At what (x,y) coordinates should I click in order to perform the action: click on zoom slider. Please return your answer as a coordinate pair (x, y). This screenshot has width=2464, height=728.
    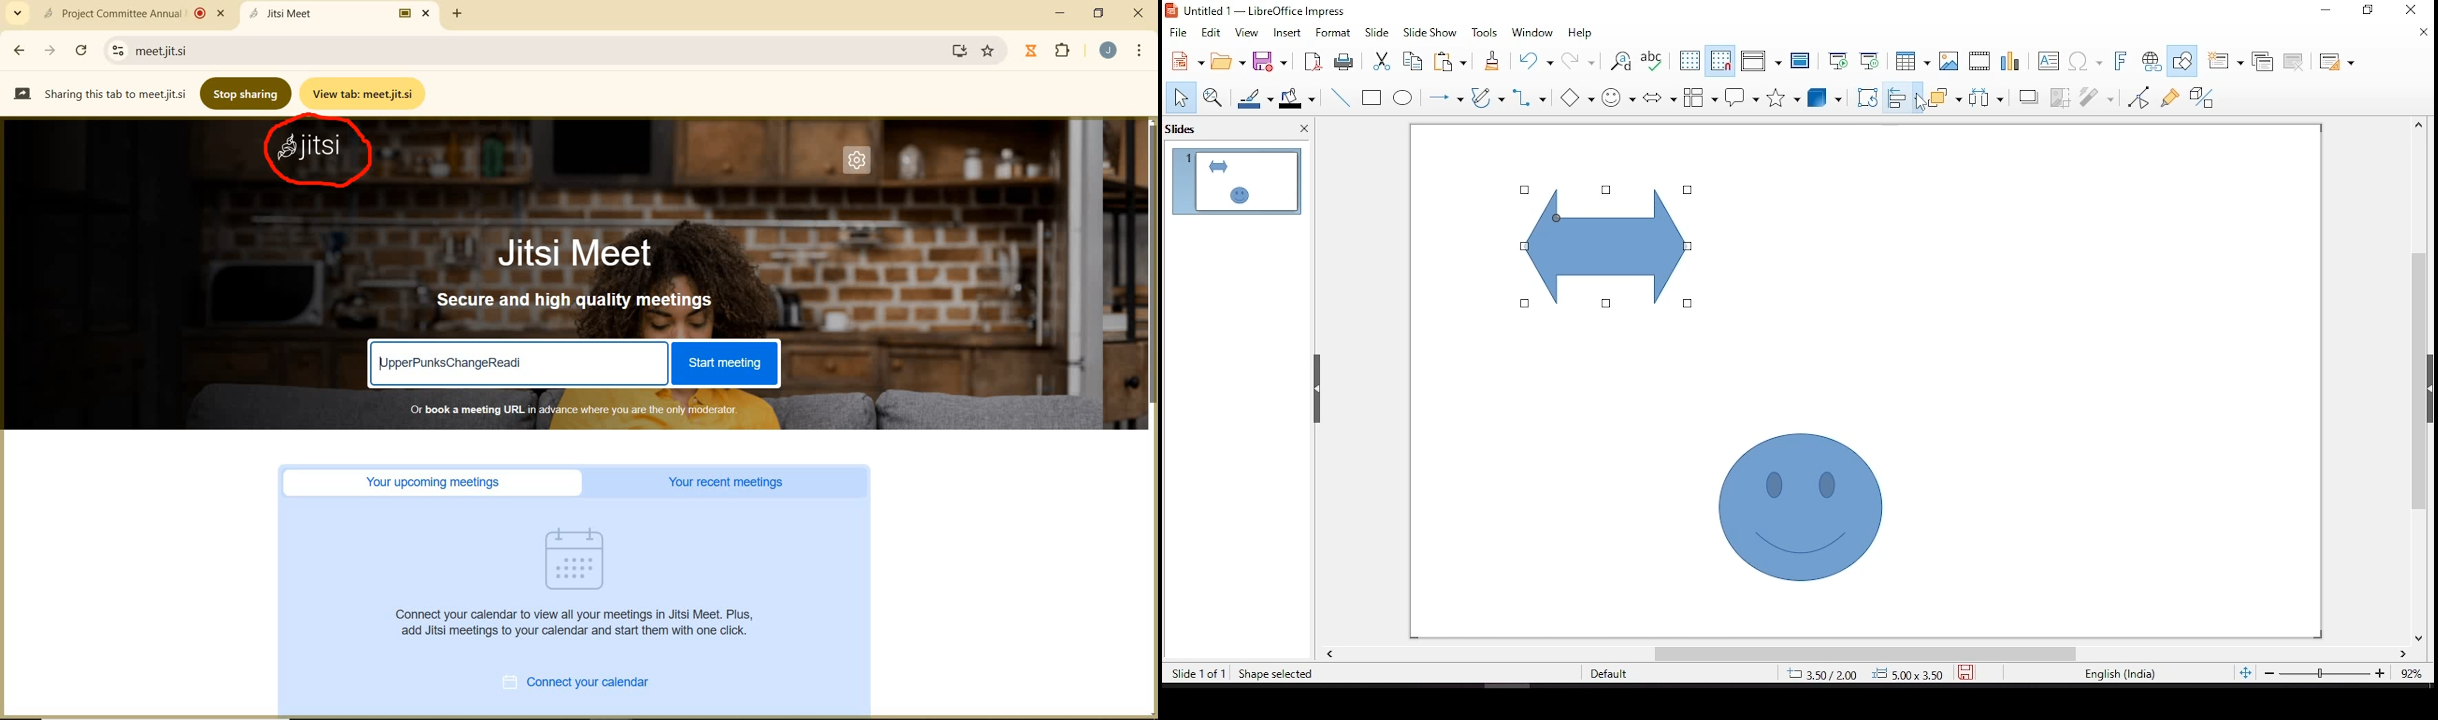
    Looking at the image, I should click on (2325, 673).